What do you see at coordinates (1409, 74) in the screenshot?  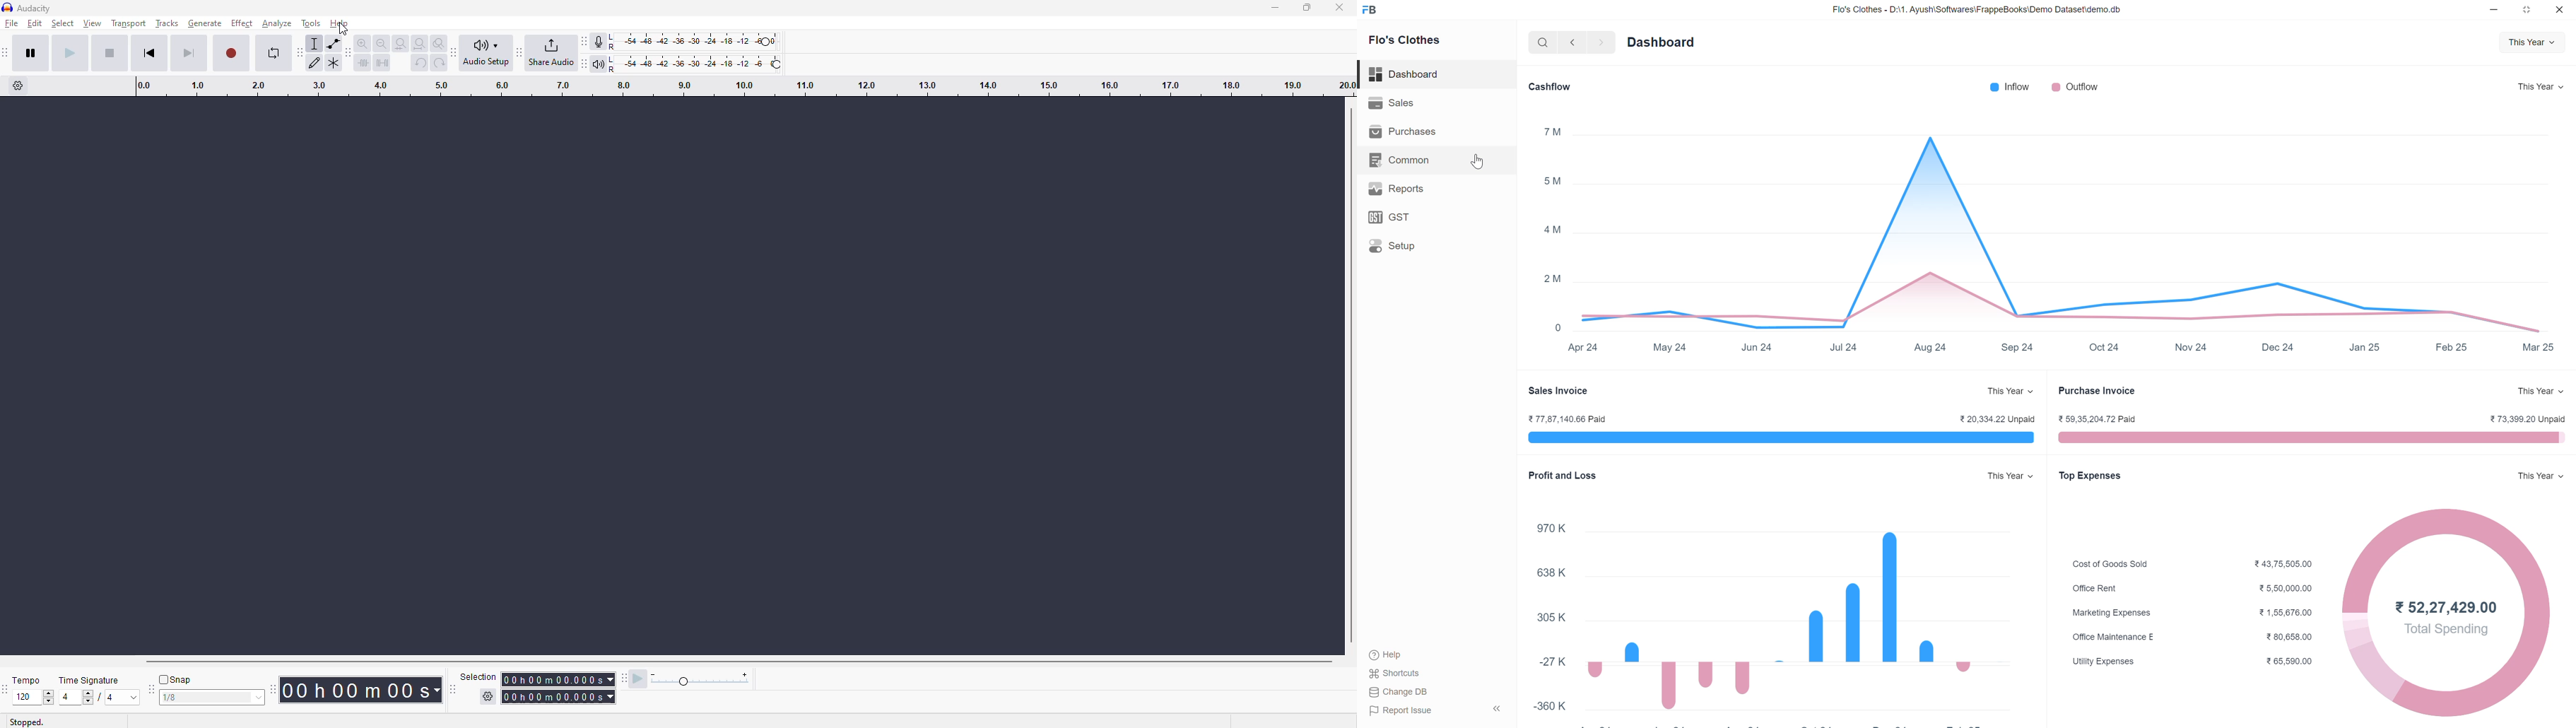 I see `Dashboard` at bounding box center [1409, 74].